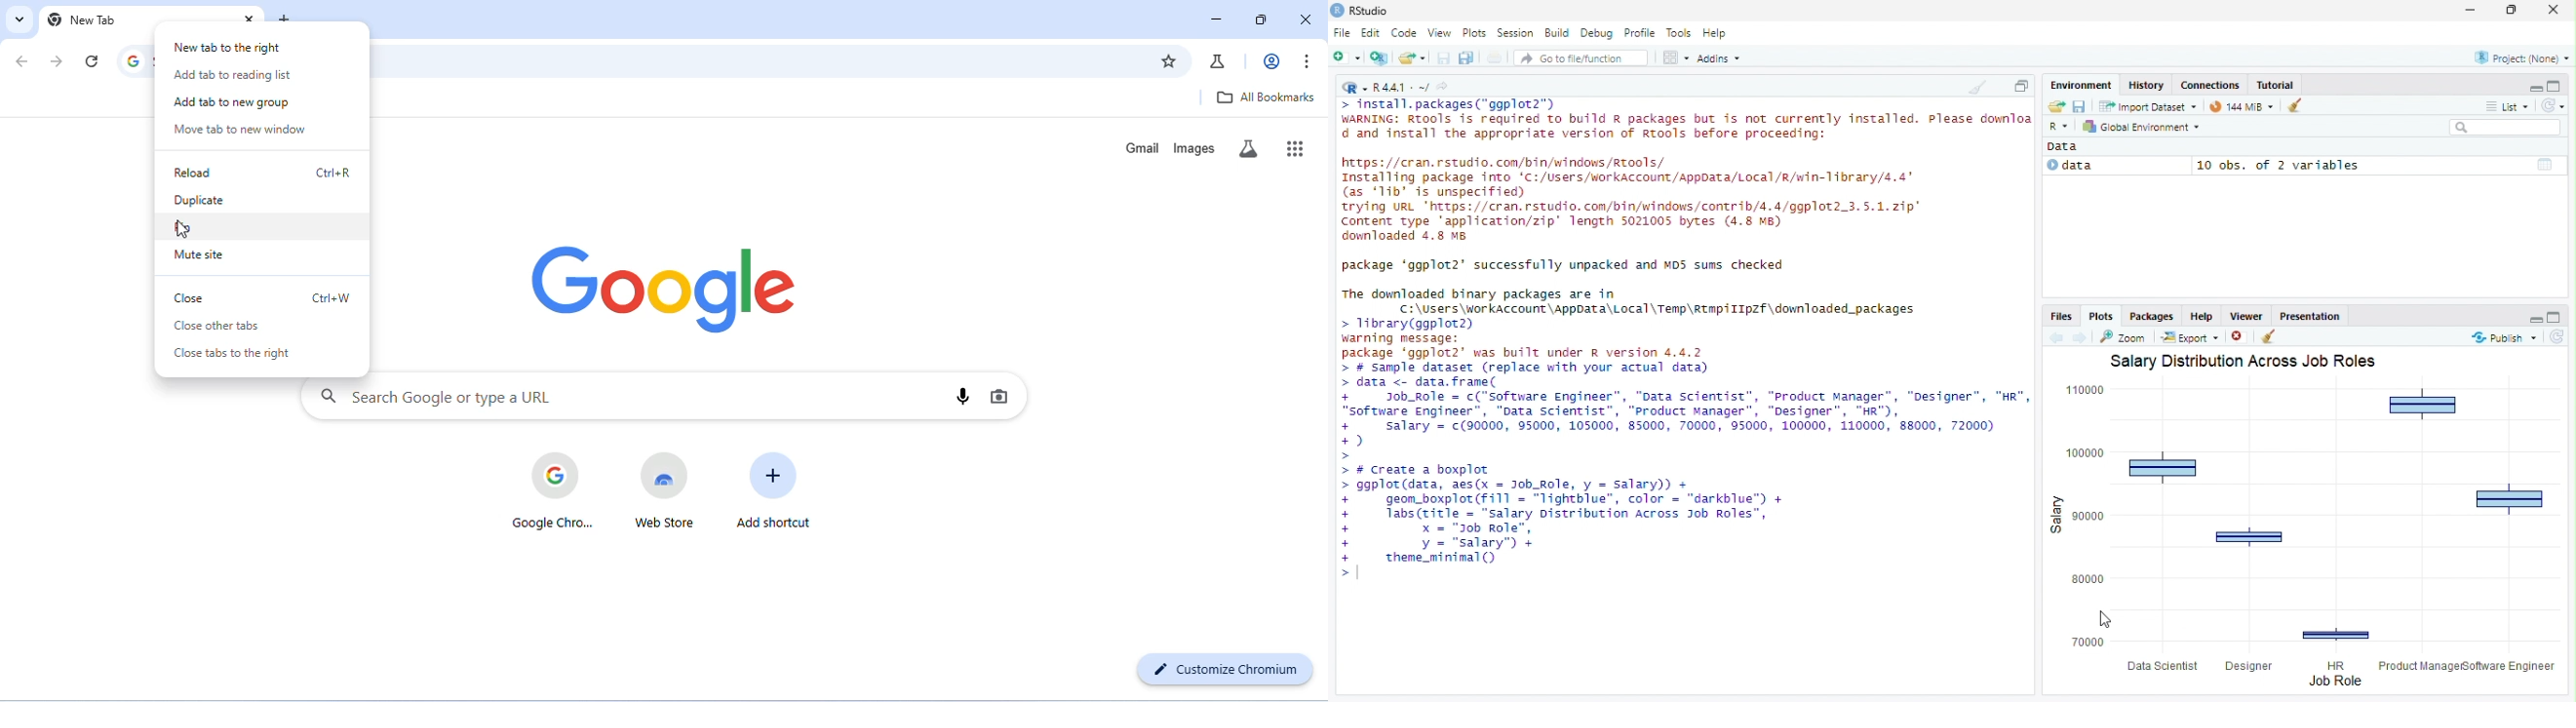  What do you see at coordinates (2151, 315) in the screenshot?
I see `packages` at bounding box center [2151, 315].